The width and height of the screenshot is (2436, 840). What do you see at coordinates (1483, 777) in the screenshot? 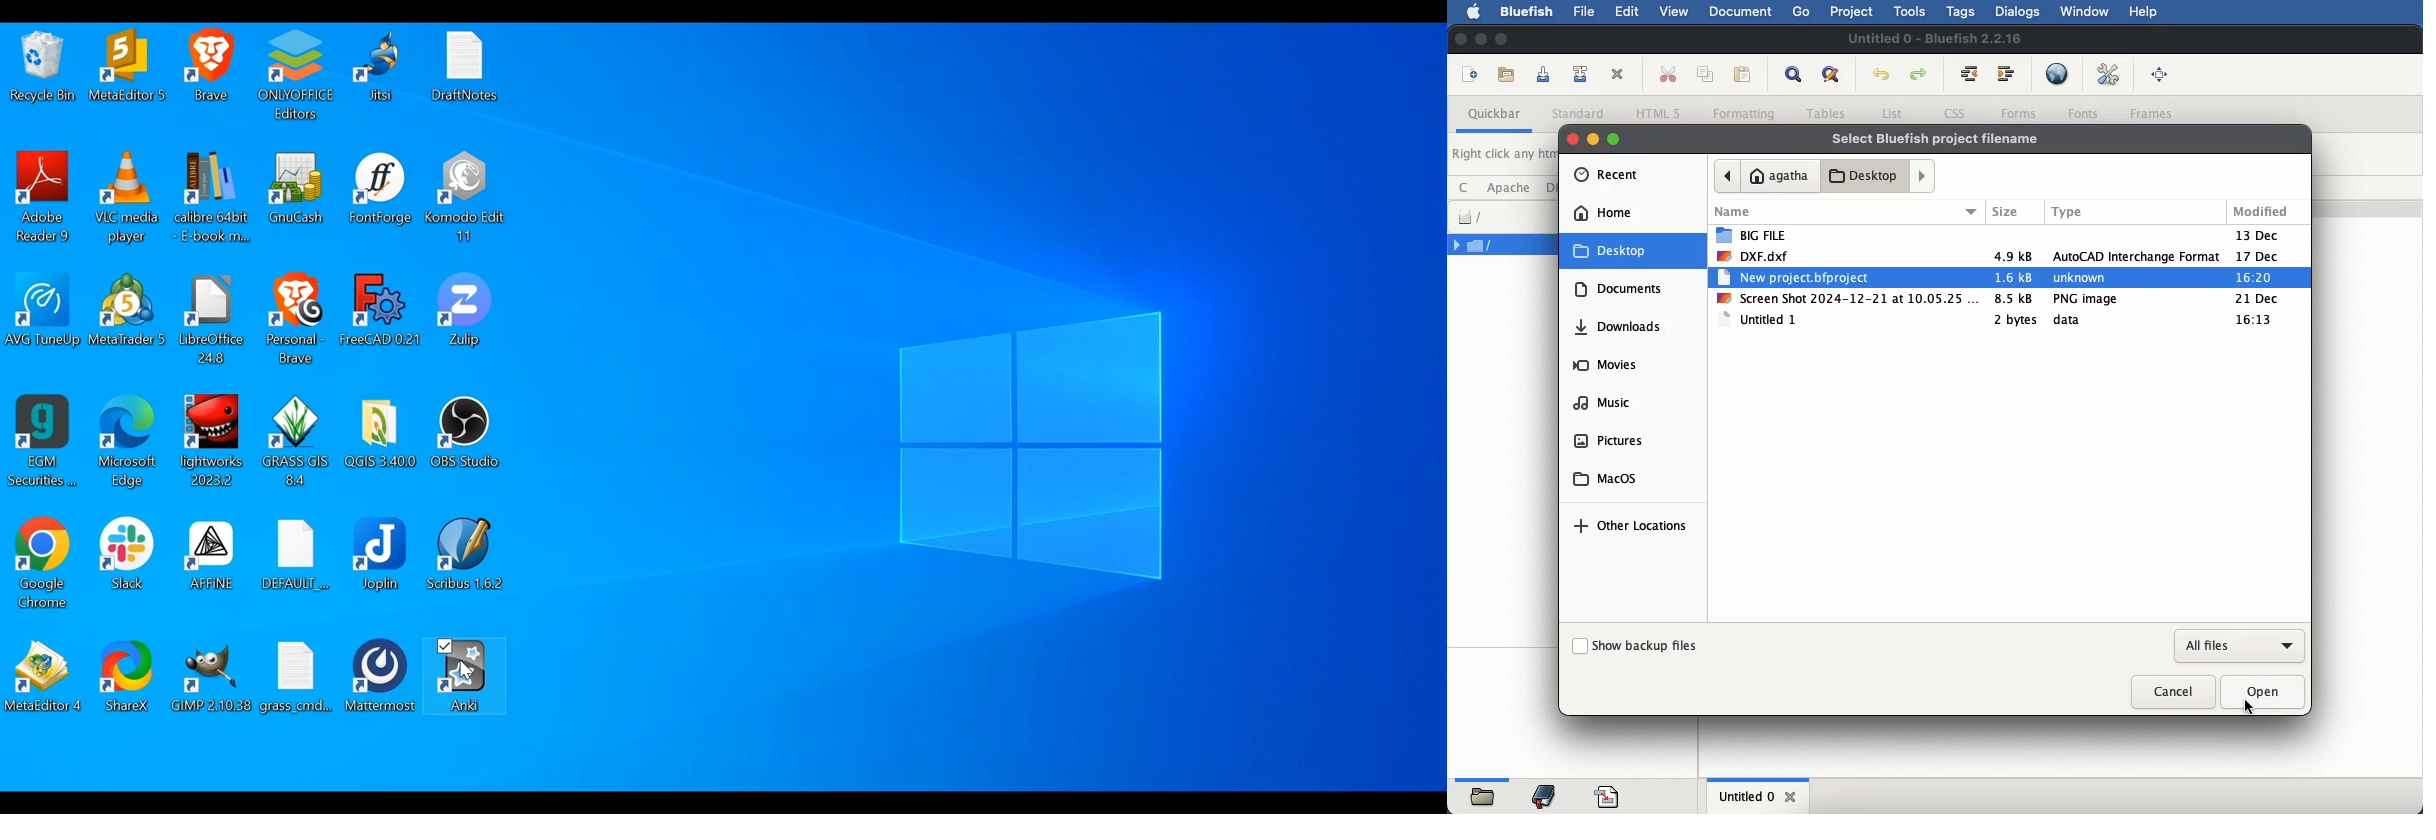
I see `Horizontal Scrollbar` at bounding box center [1483, 777].